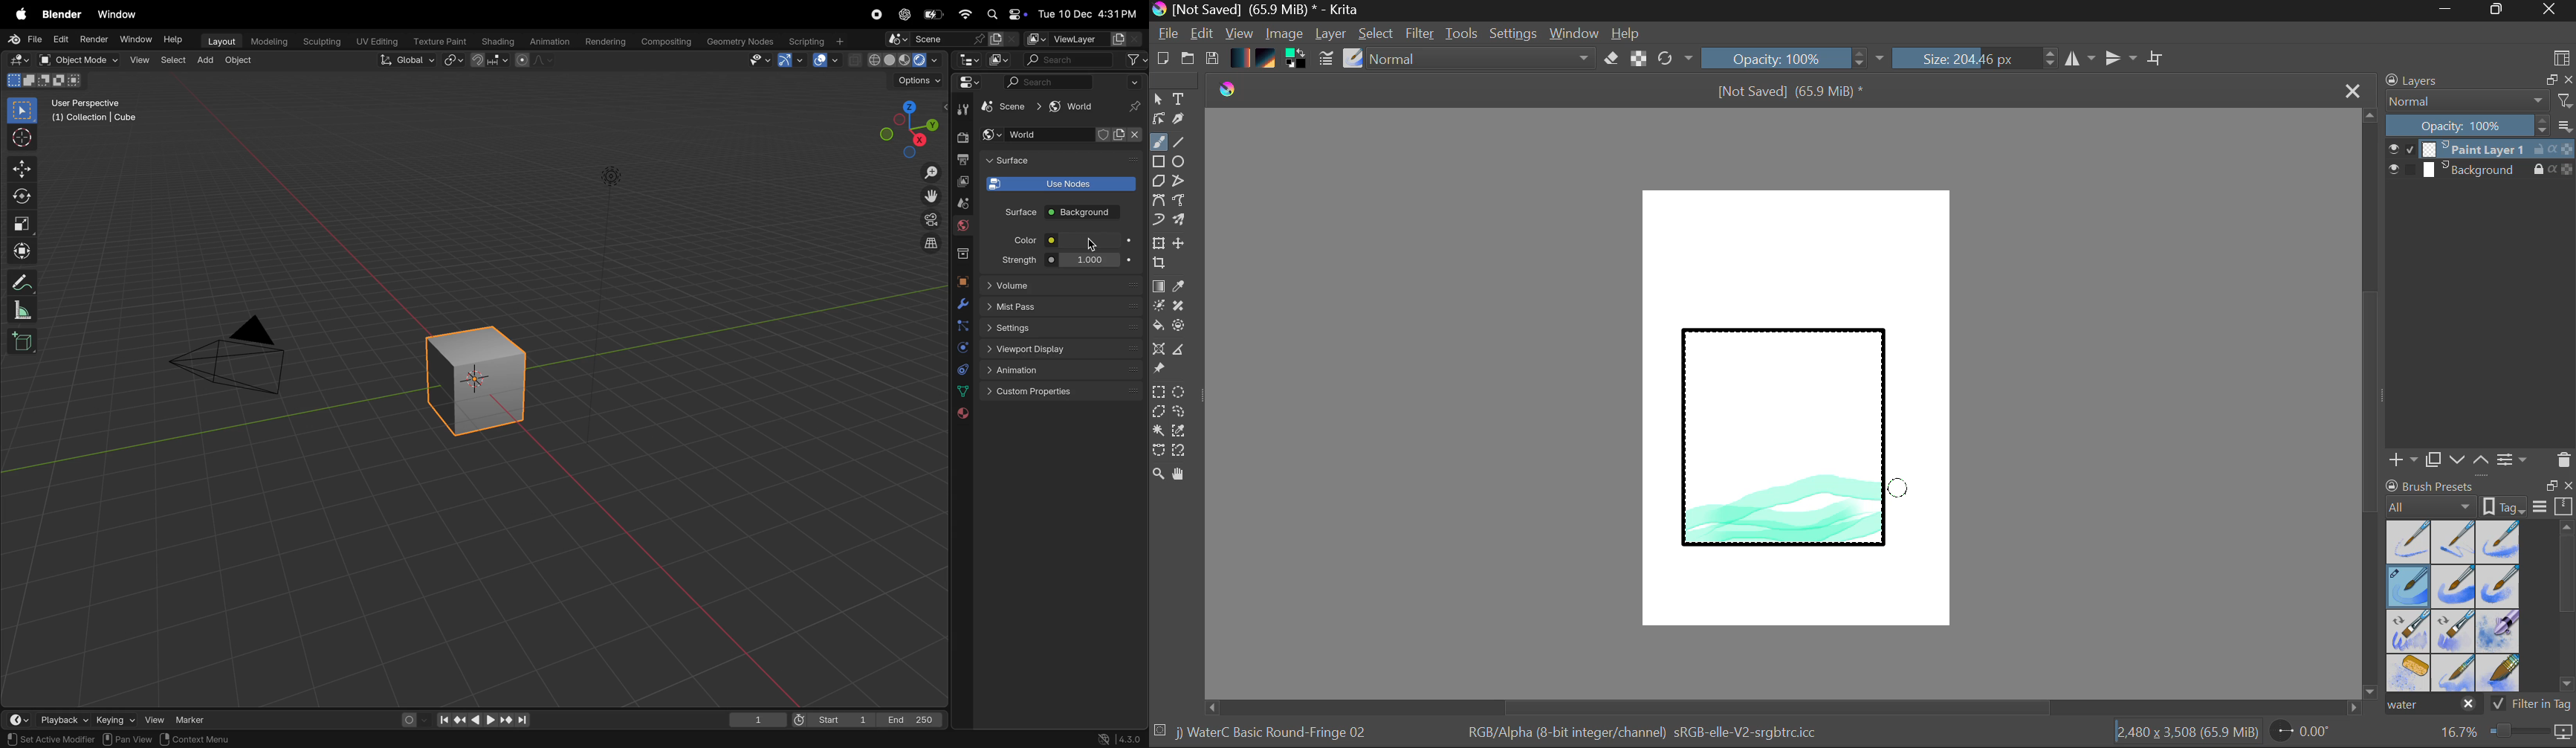 The image size is (2576, 756). I want to click on File, so click(1168, 36).